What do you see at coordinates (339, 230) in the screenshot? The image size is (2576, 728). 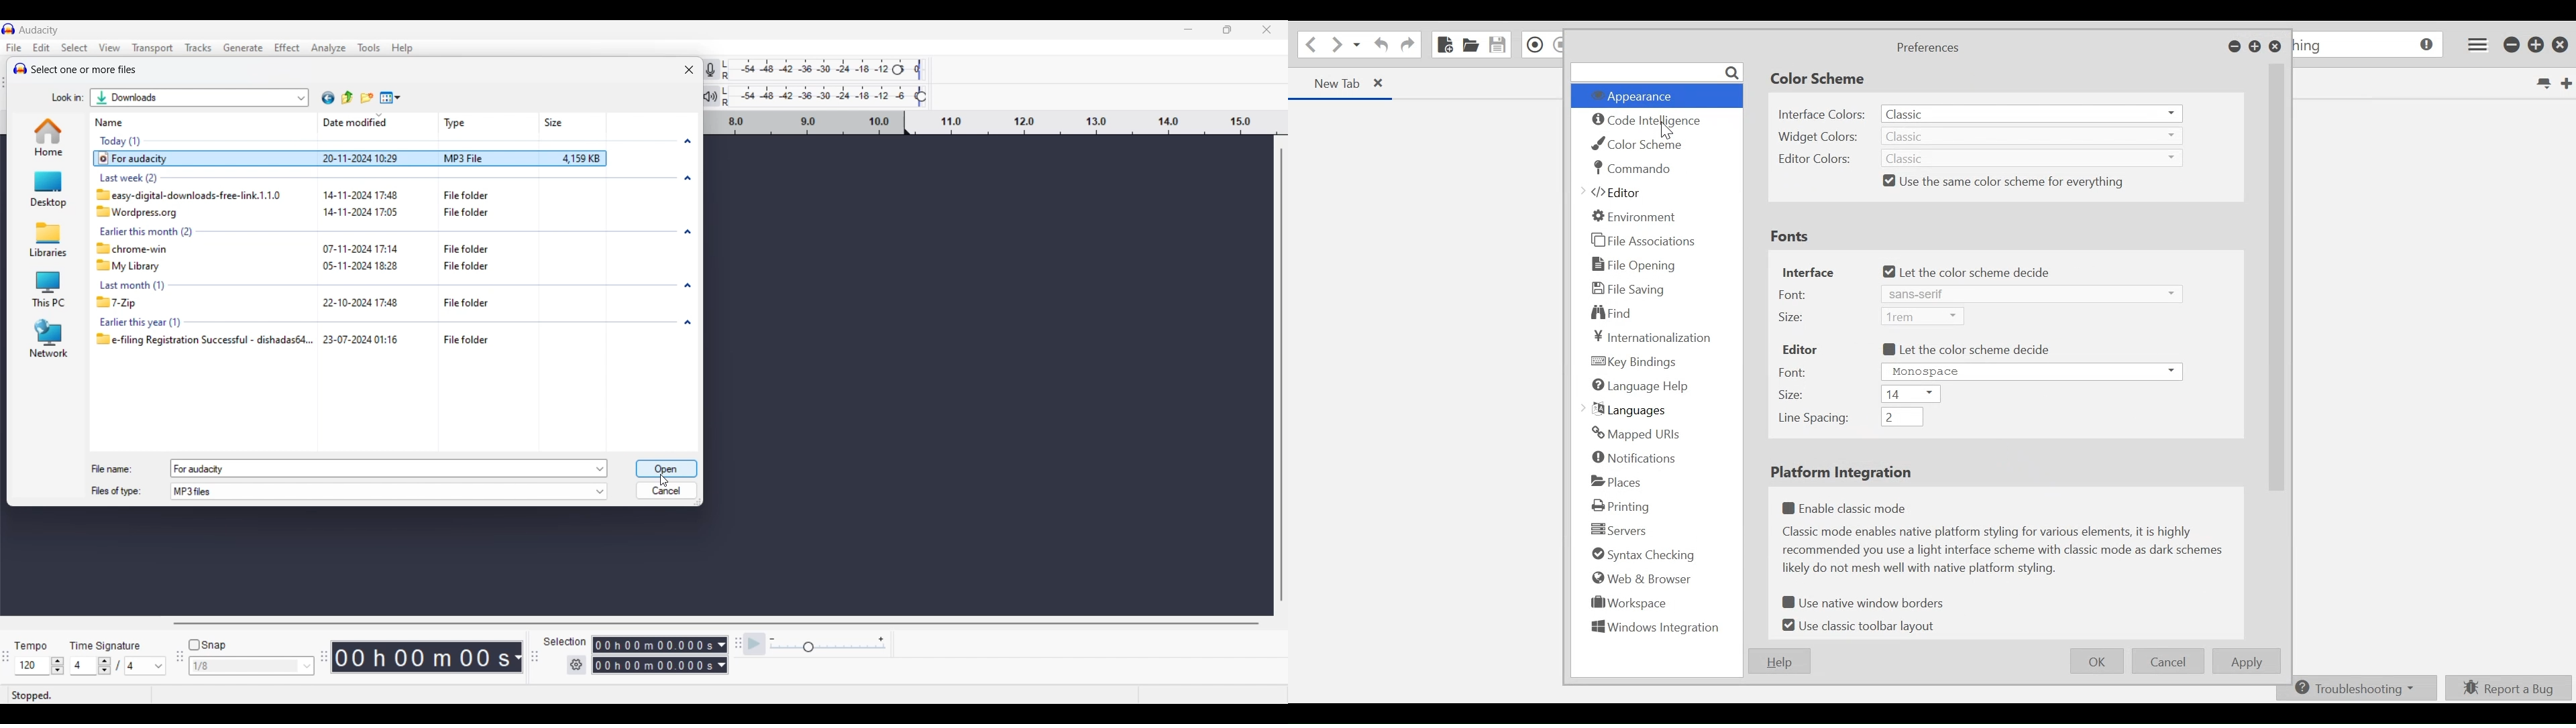 I see `Ealier this month (2)` at bounding box center [339, 230].